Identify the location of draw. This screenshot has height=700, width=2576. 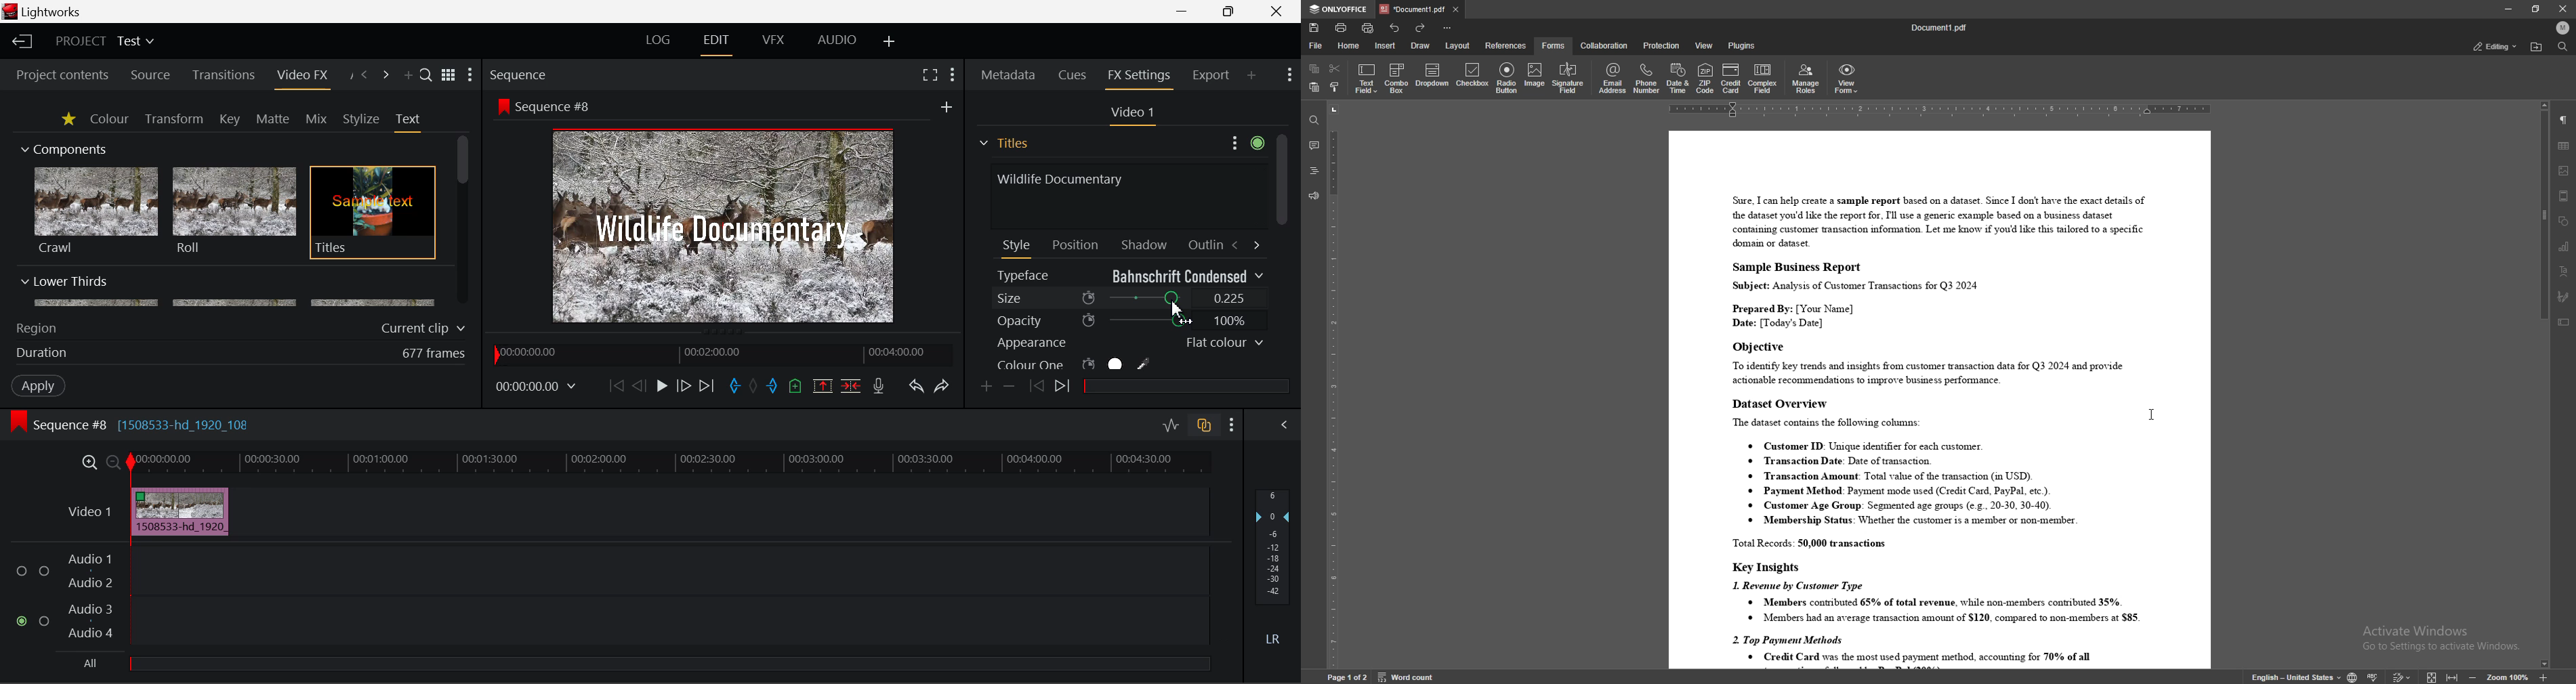
(1422, 44).